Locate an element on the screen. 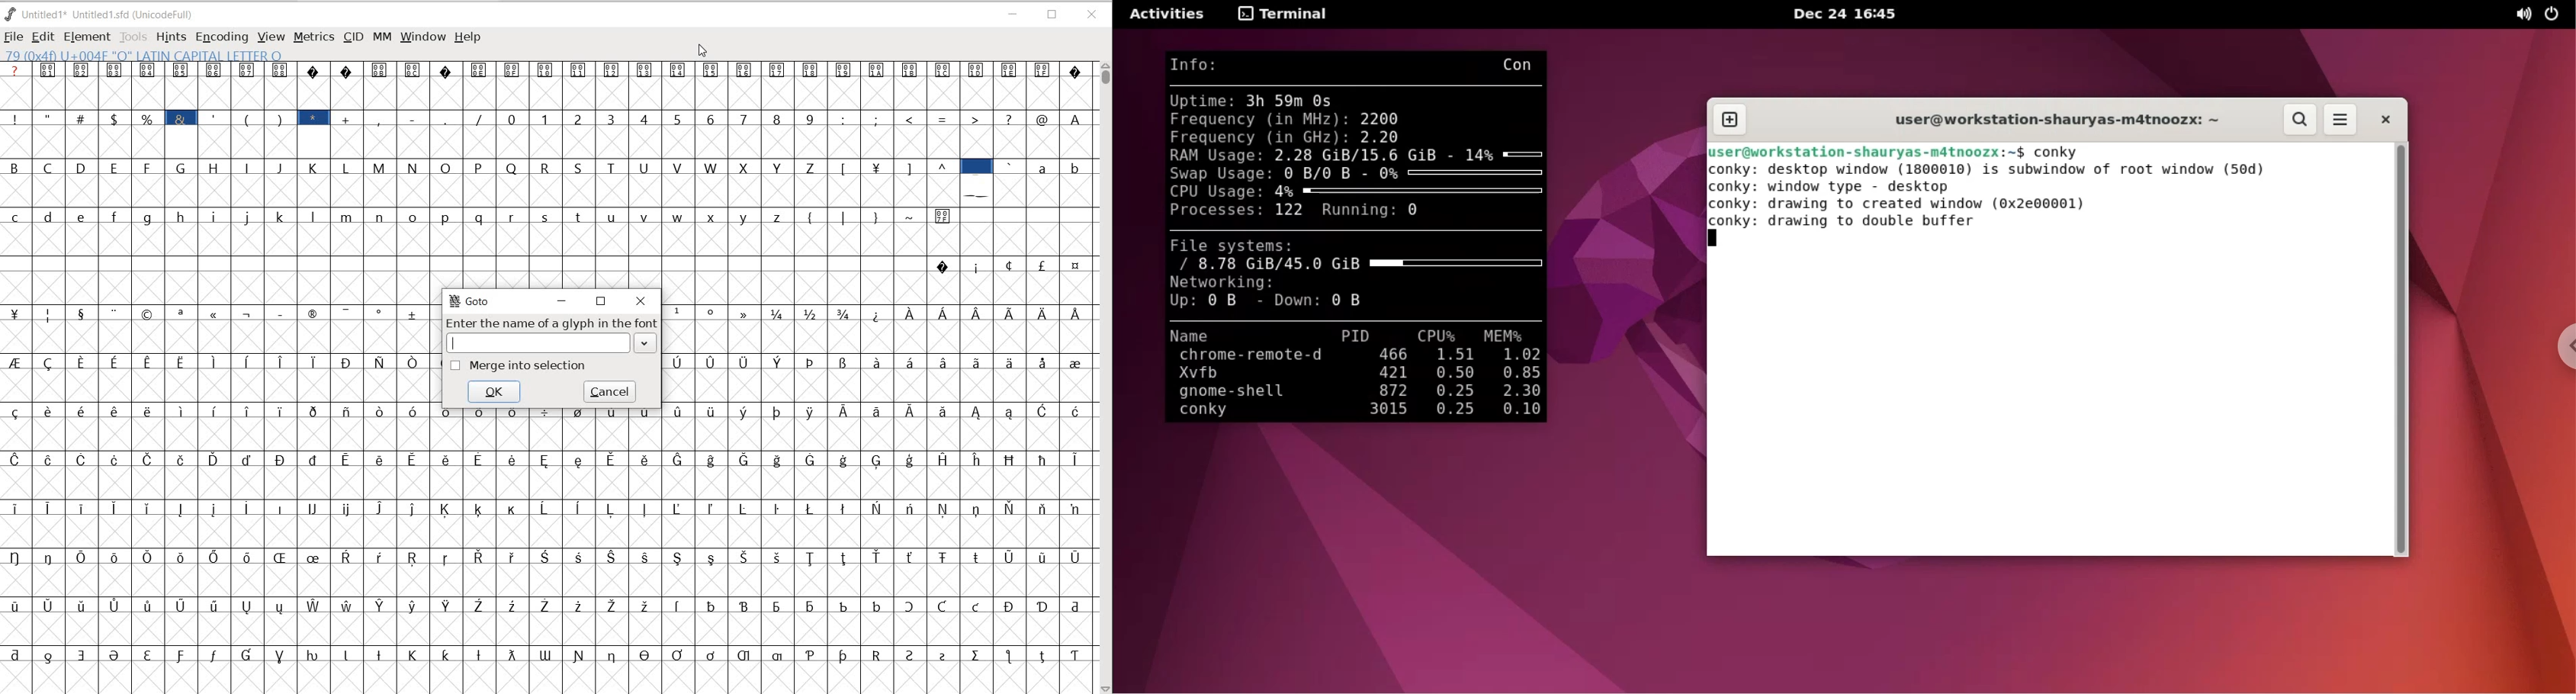  EDIT is located at coordinates (42, 38).